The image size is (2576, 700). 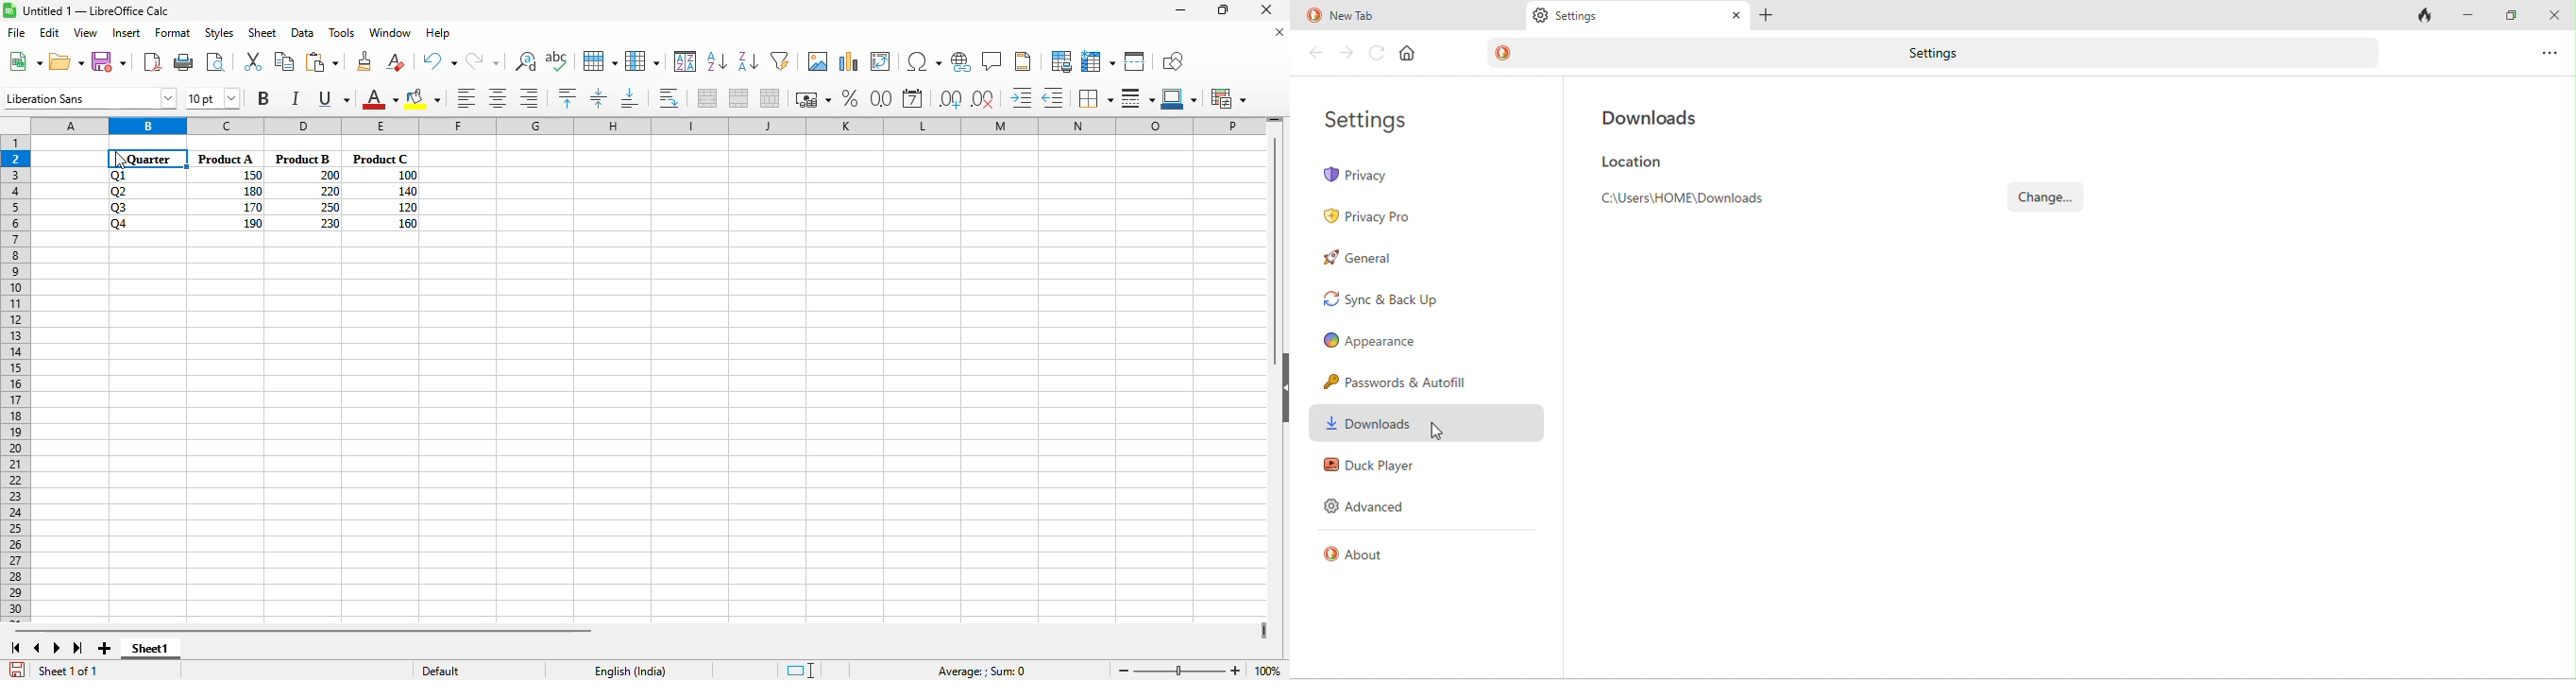 What do you see at coordinates (120, 224) in the screenshot?
I see `Q4` at bounding box center [120, 224].